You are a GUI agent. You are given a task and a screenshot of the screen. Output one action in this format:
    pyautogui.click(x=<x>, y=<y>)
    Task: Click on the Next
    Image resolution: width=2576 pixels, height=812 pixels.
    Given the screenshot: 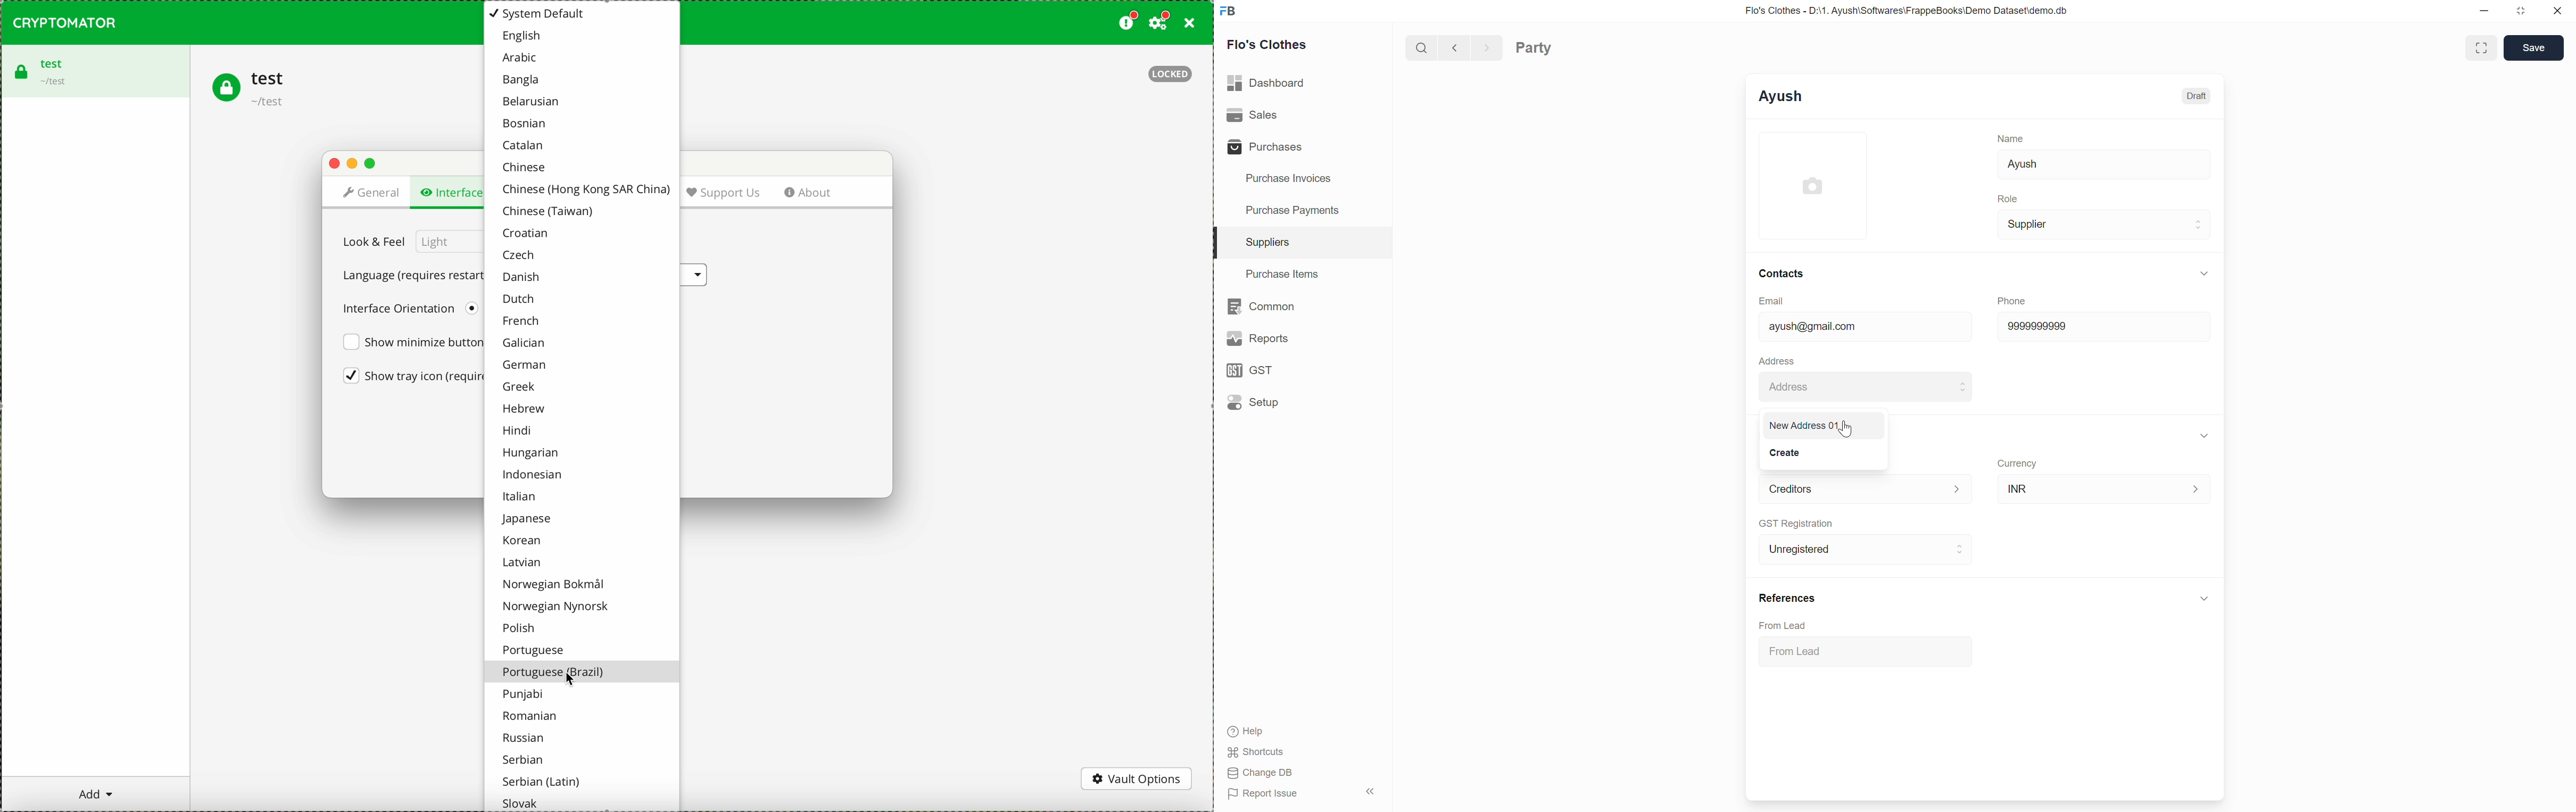 What is the action you would take?
    pyautogui.click(x=1487, y=47)
    